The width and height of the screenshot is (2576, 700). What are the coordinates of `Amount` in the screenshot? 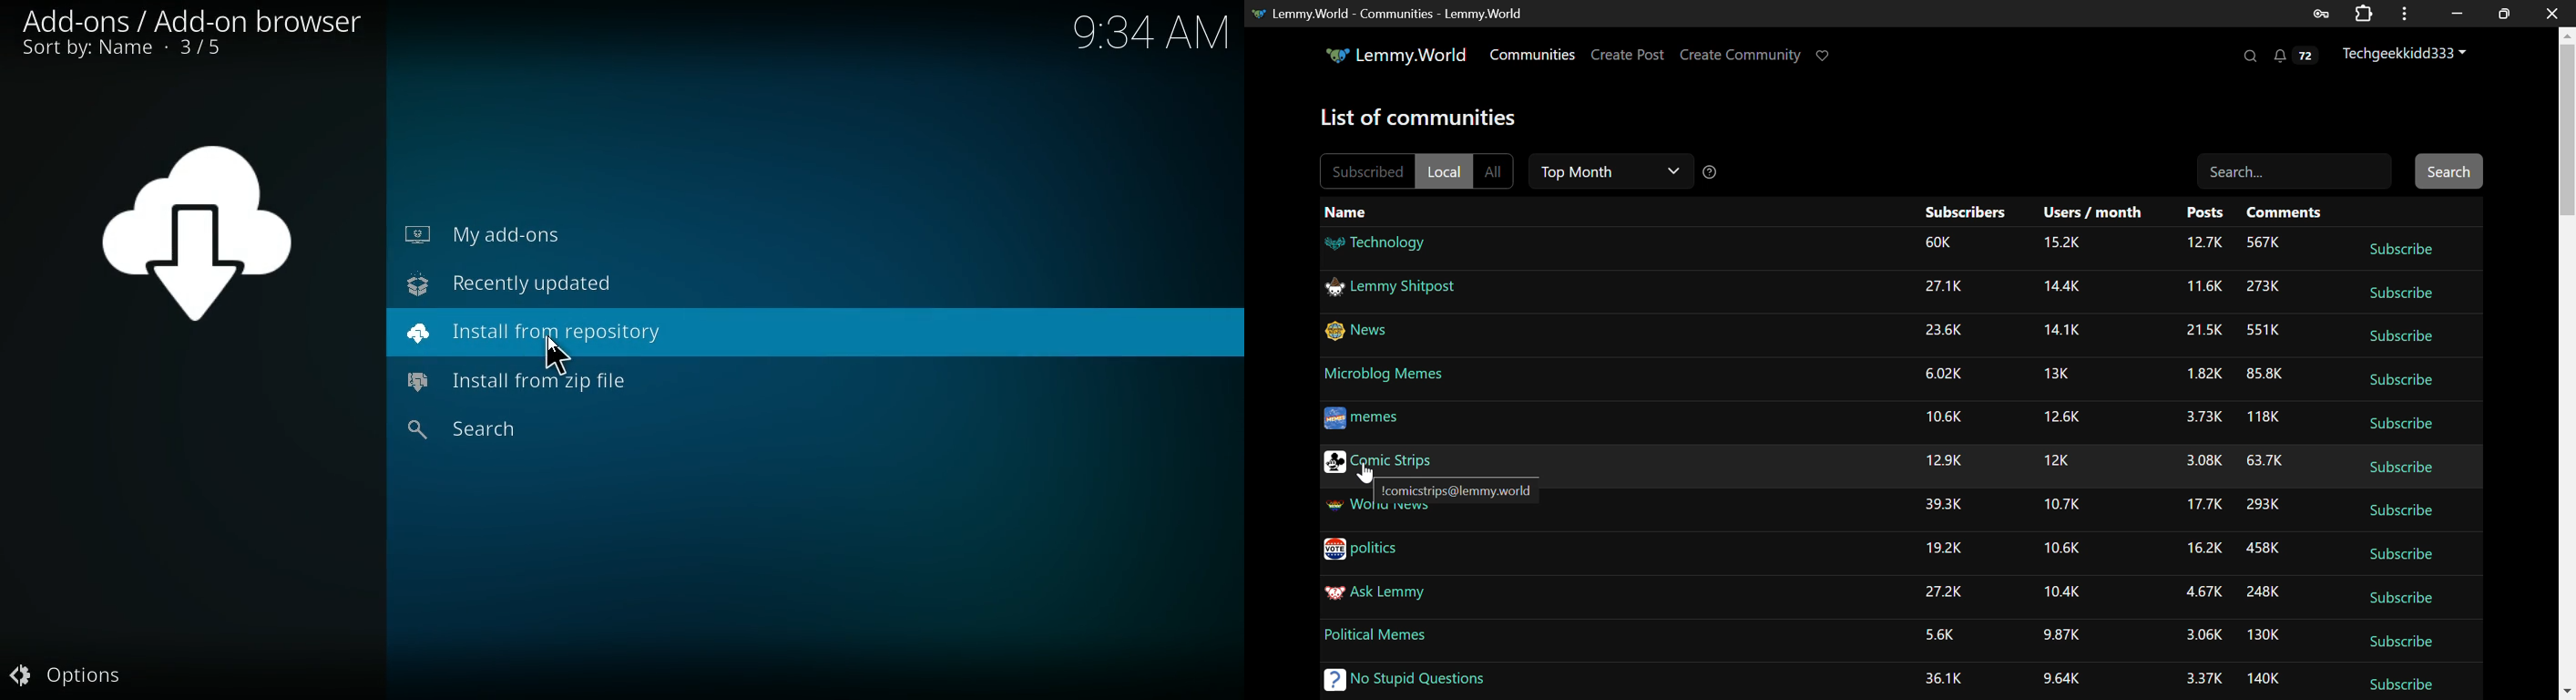 It's located at (2061, 245).